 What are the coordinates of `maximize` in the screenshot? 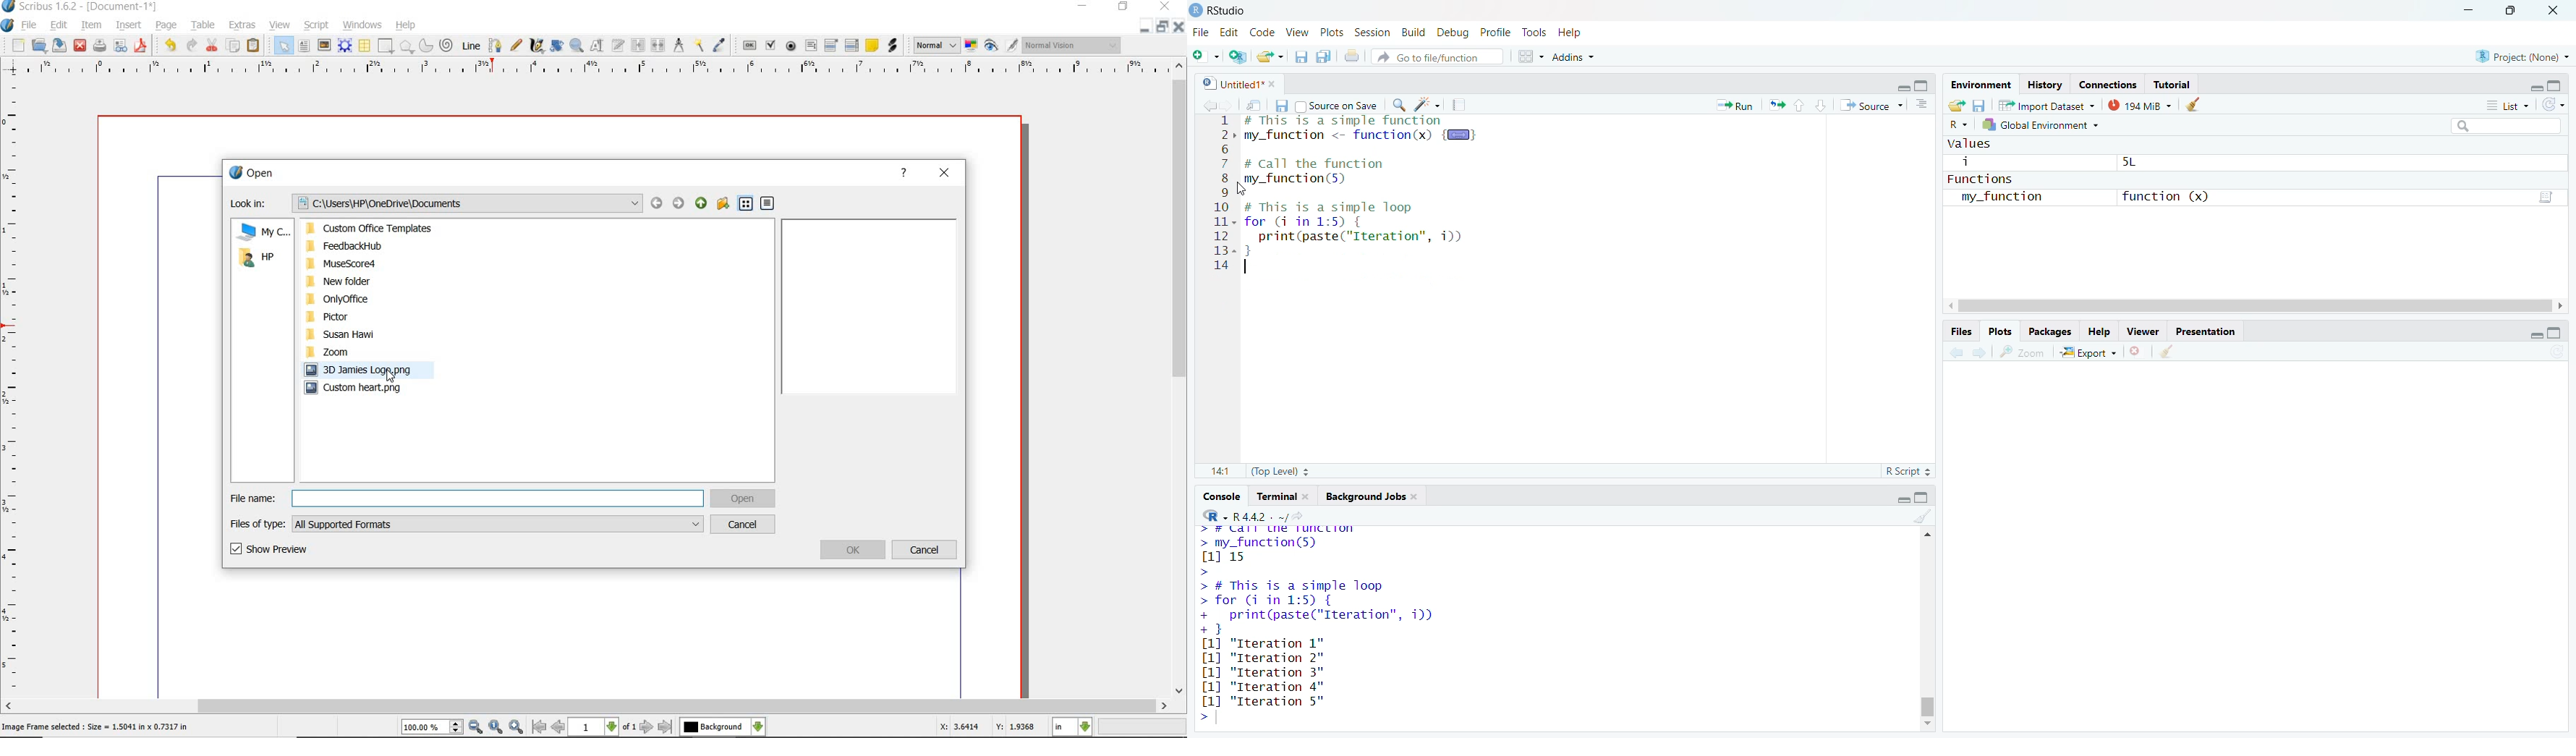 It's located at (2562, 334).